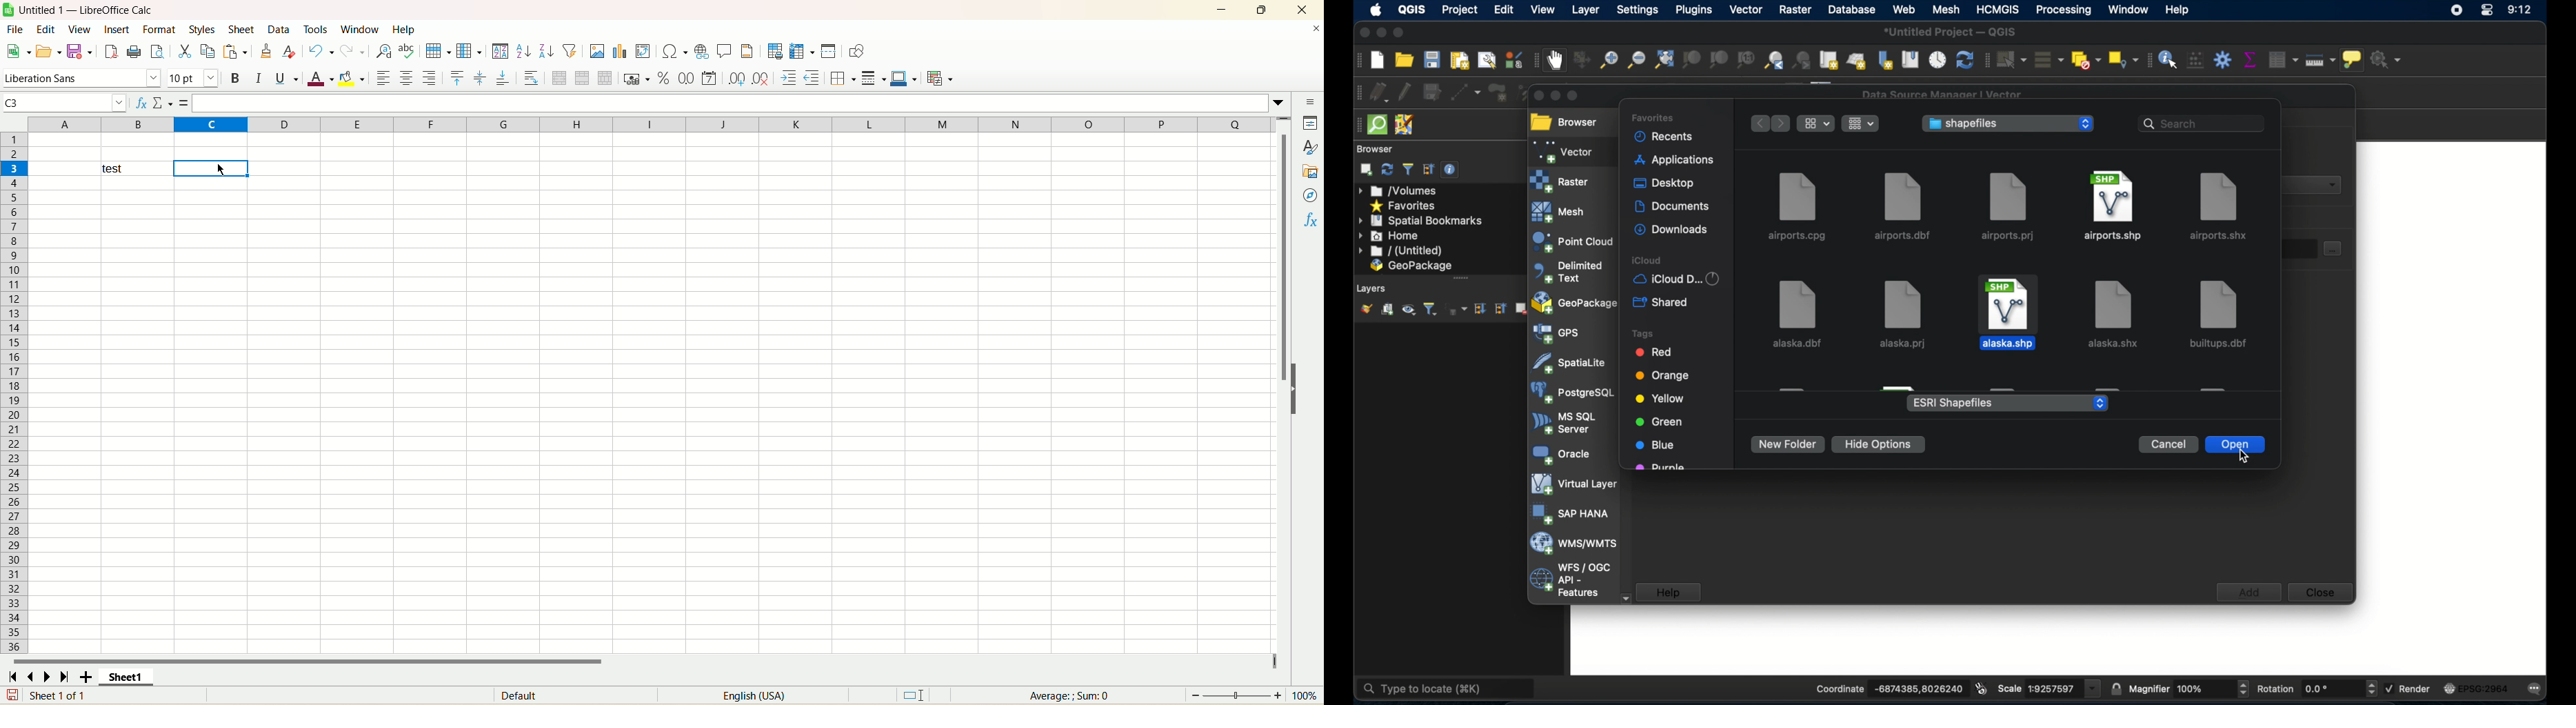 This screenshot has height=728, width=2576. Describe the element at coordinates (1314, 29) in the screenshot. I see `close document` at that location.